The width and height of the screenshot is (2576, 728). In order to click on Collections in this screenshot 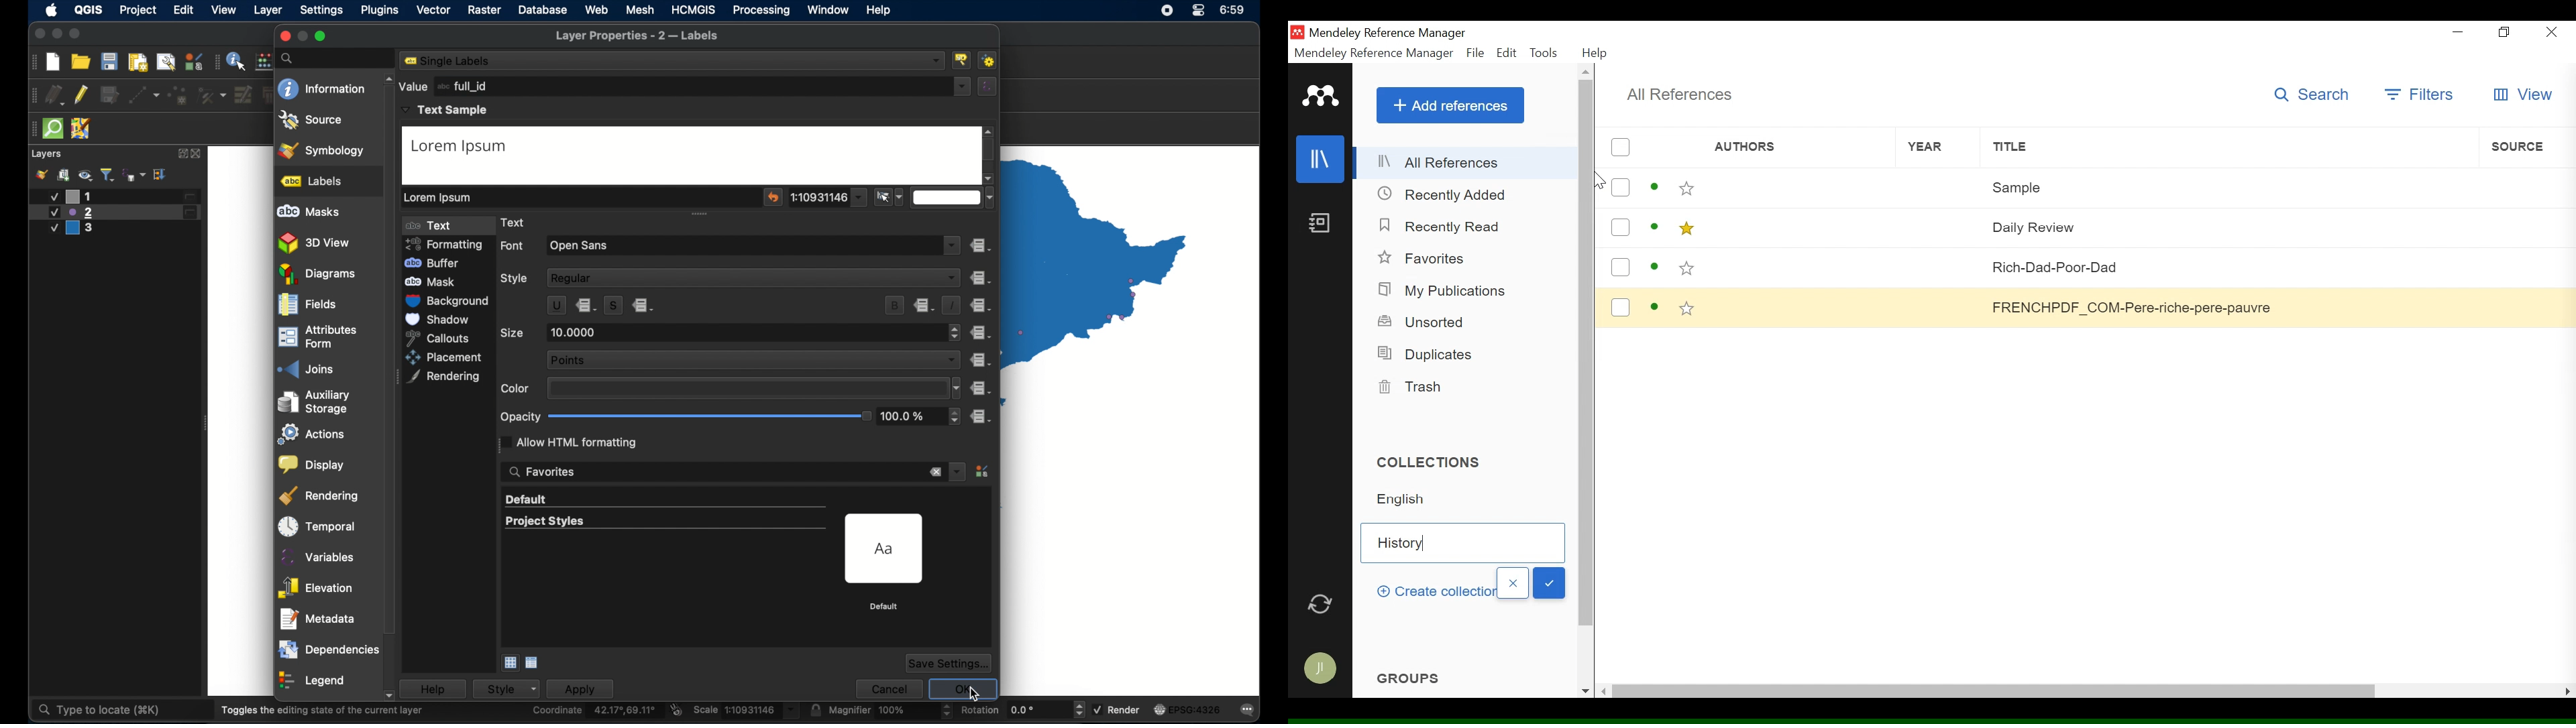, I will do `click(1435, 465)`.